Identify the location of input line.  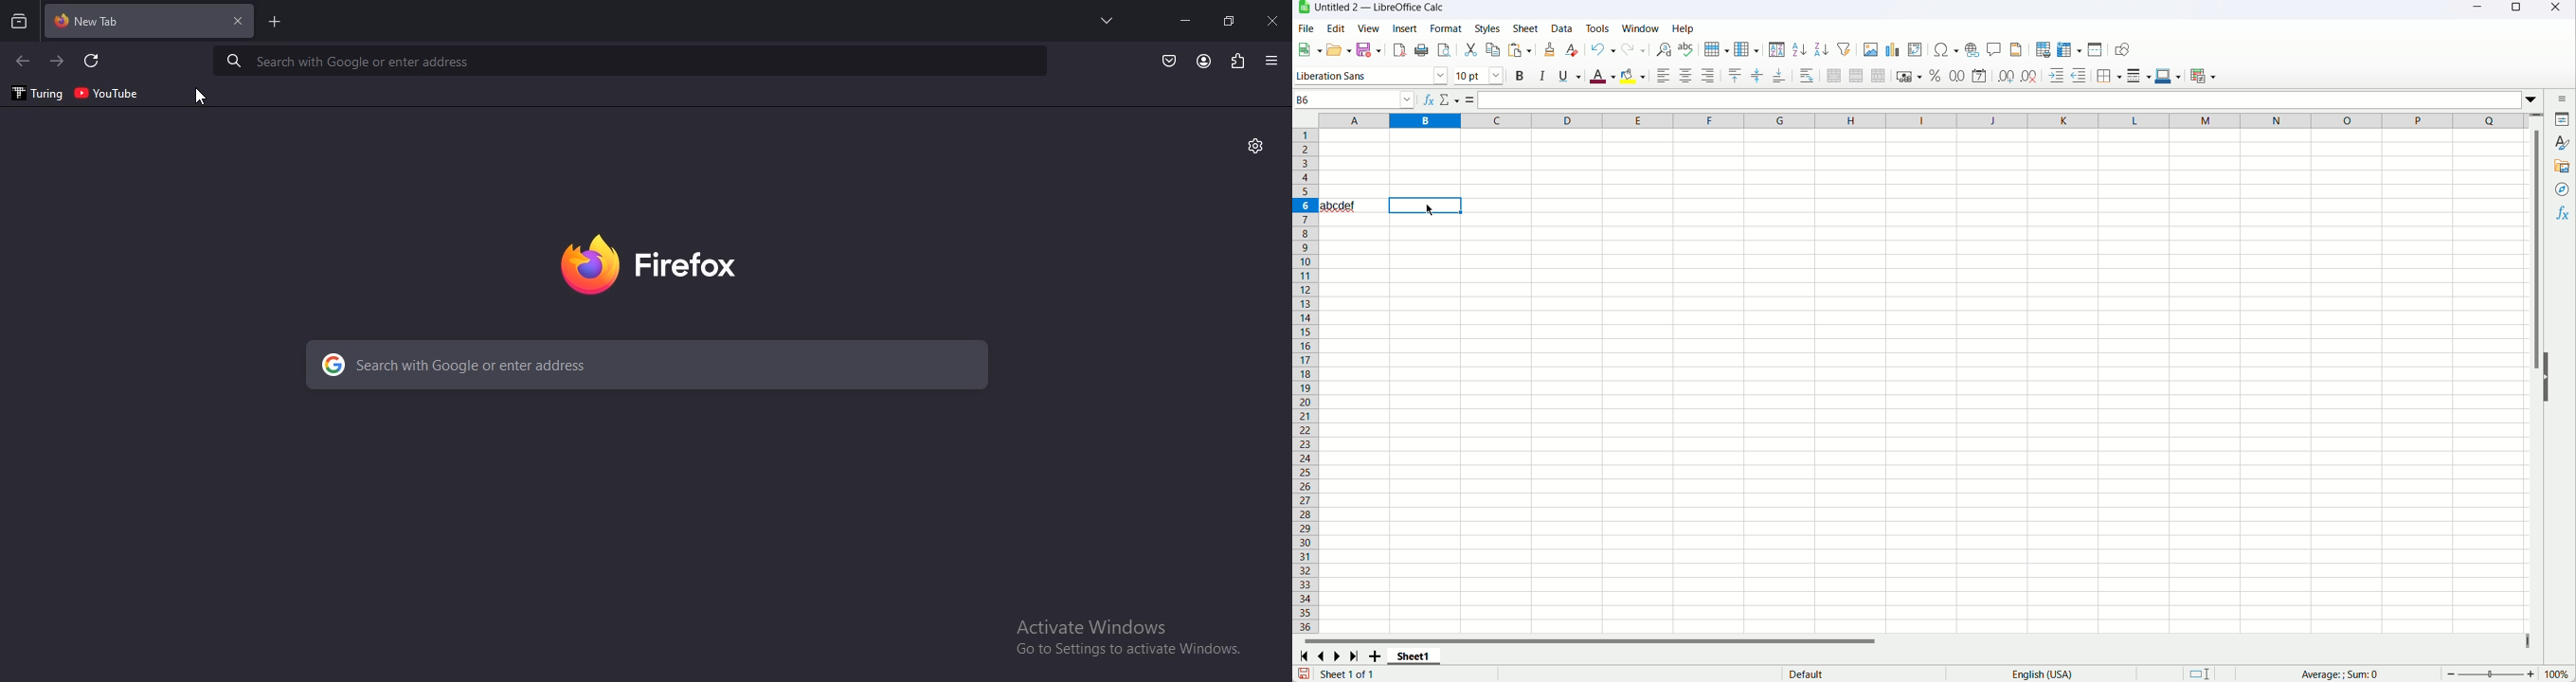
(2009, 101).